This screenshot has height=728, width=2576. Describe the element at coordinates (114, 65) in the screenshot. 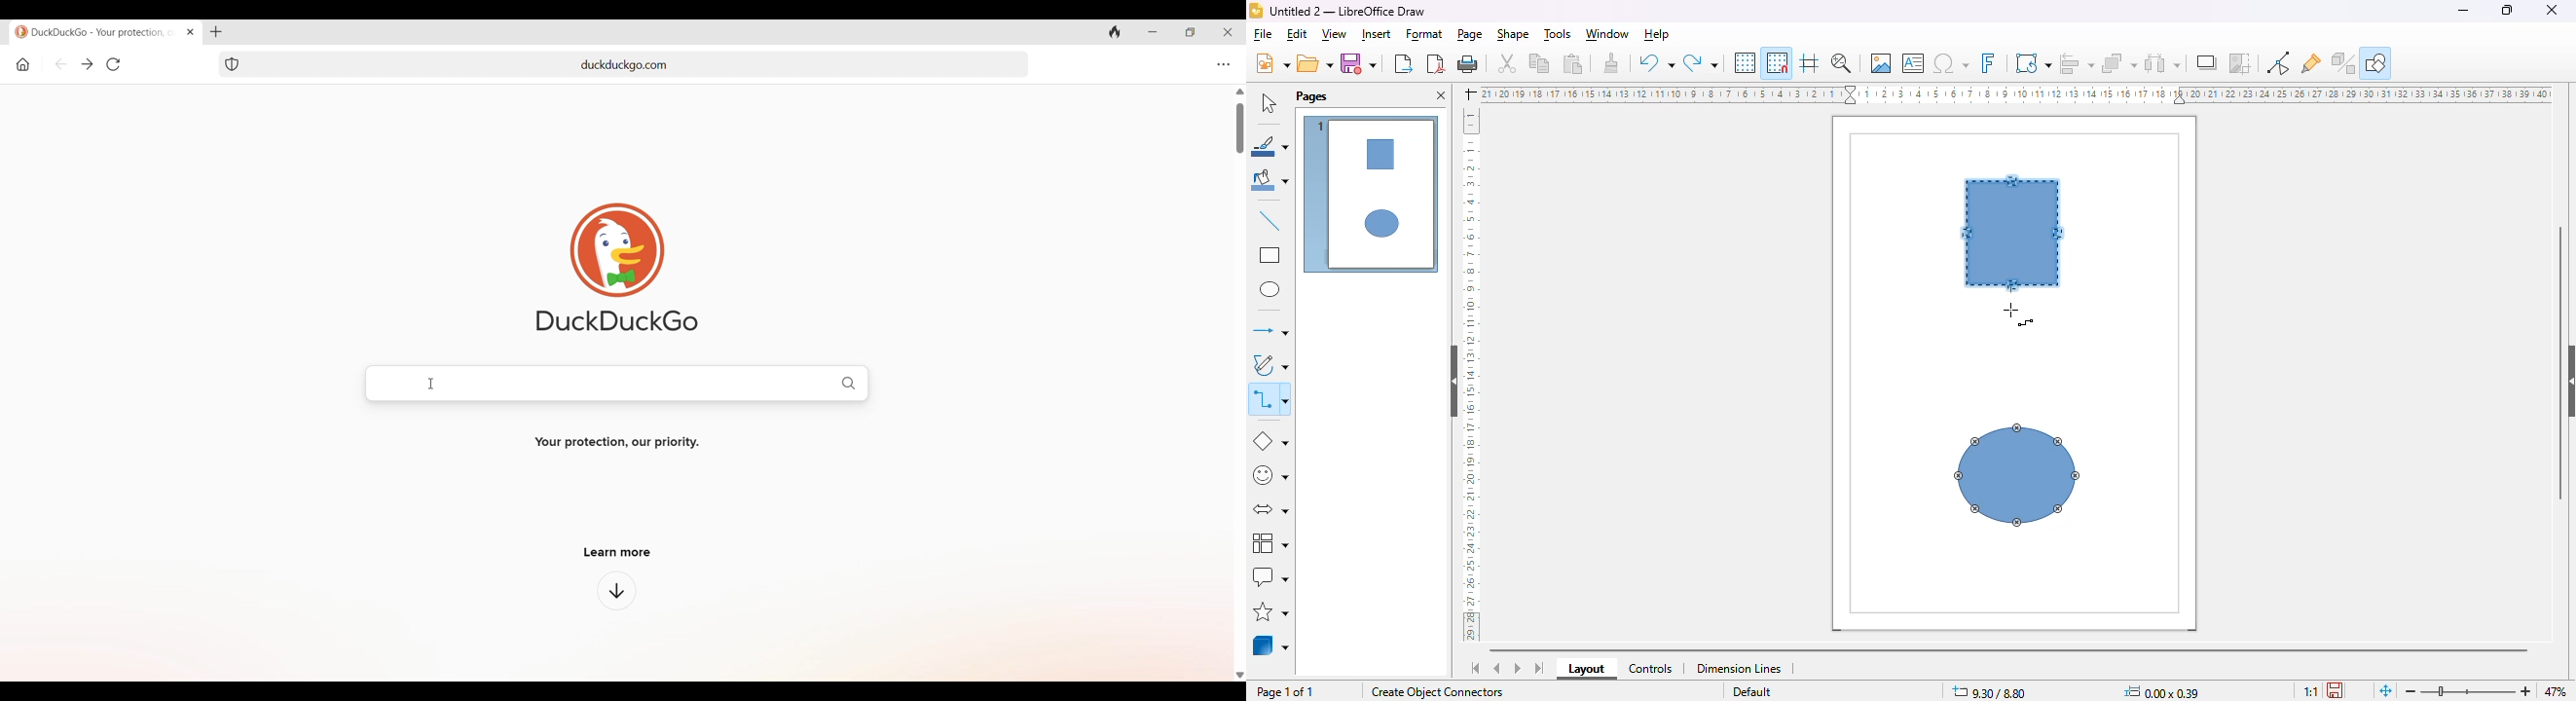

I see `Refresh page` at that location.